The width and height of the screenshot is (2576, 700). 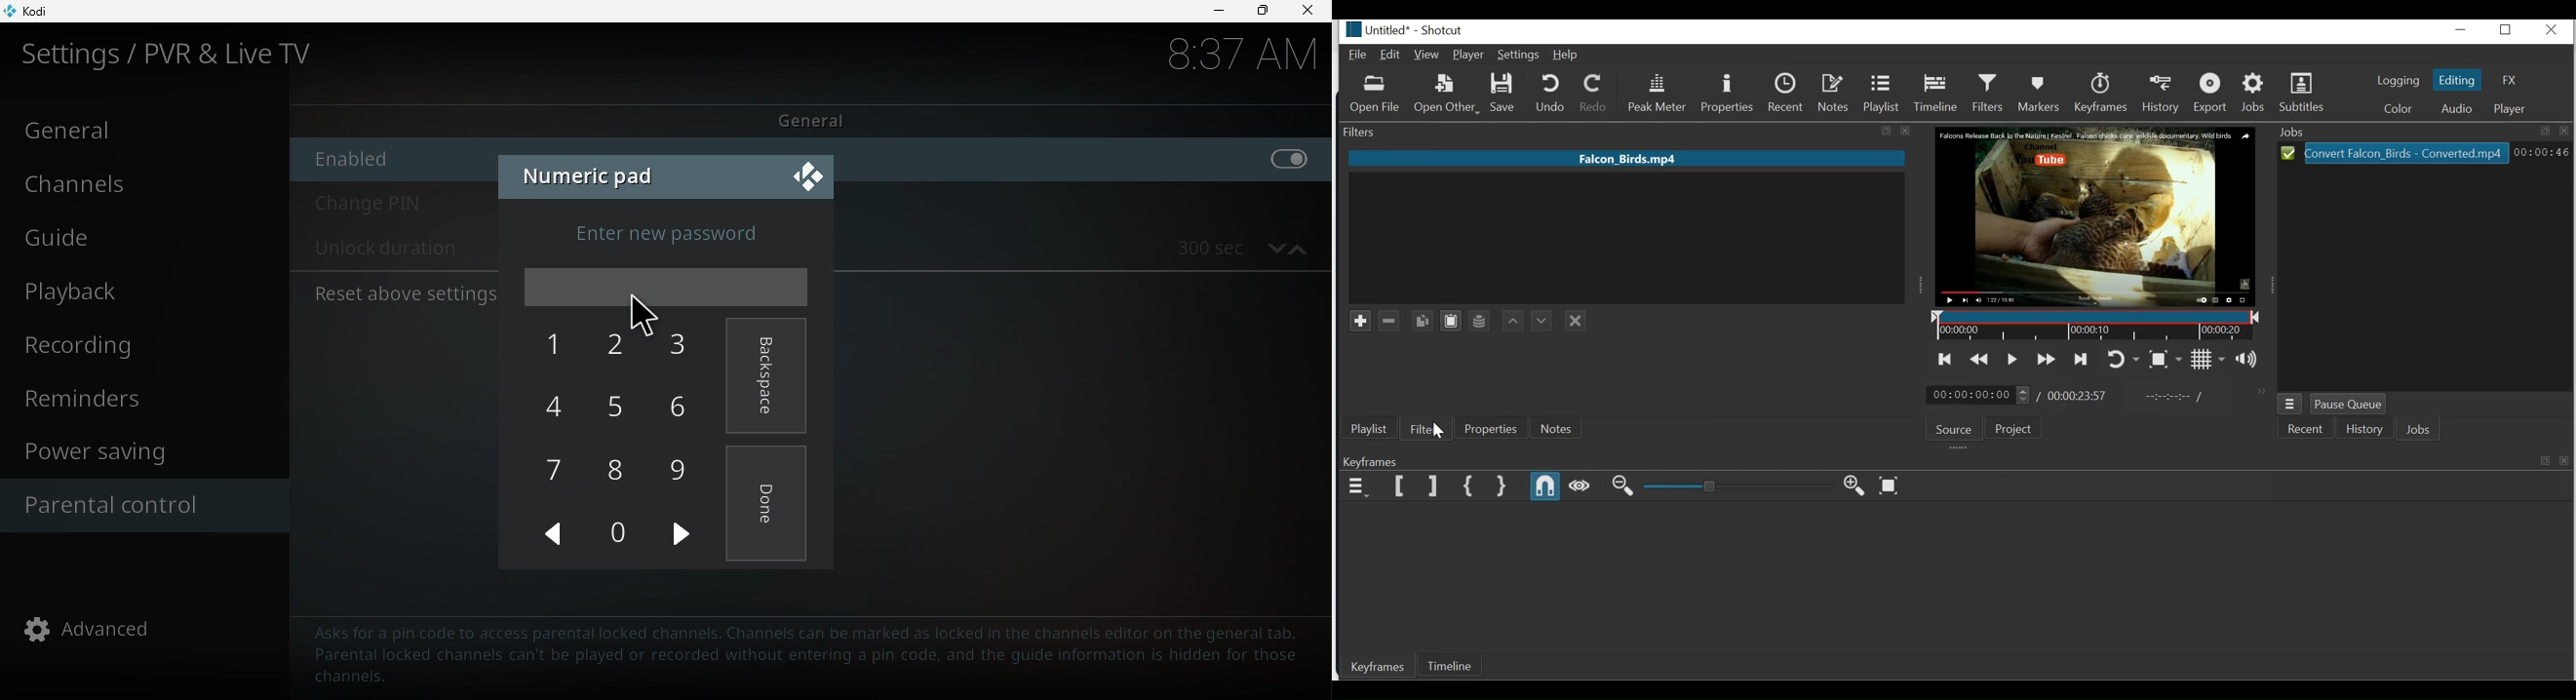 What do you see at coordinates (386, 159) in the screenshot?
I see `Enable` at bounding box center [386, 159].